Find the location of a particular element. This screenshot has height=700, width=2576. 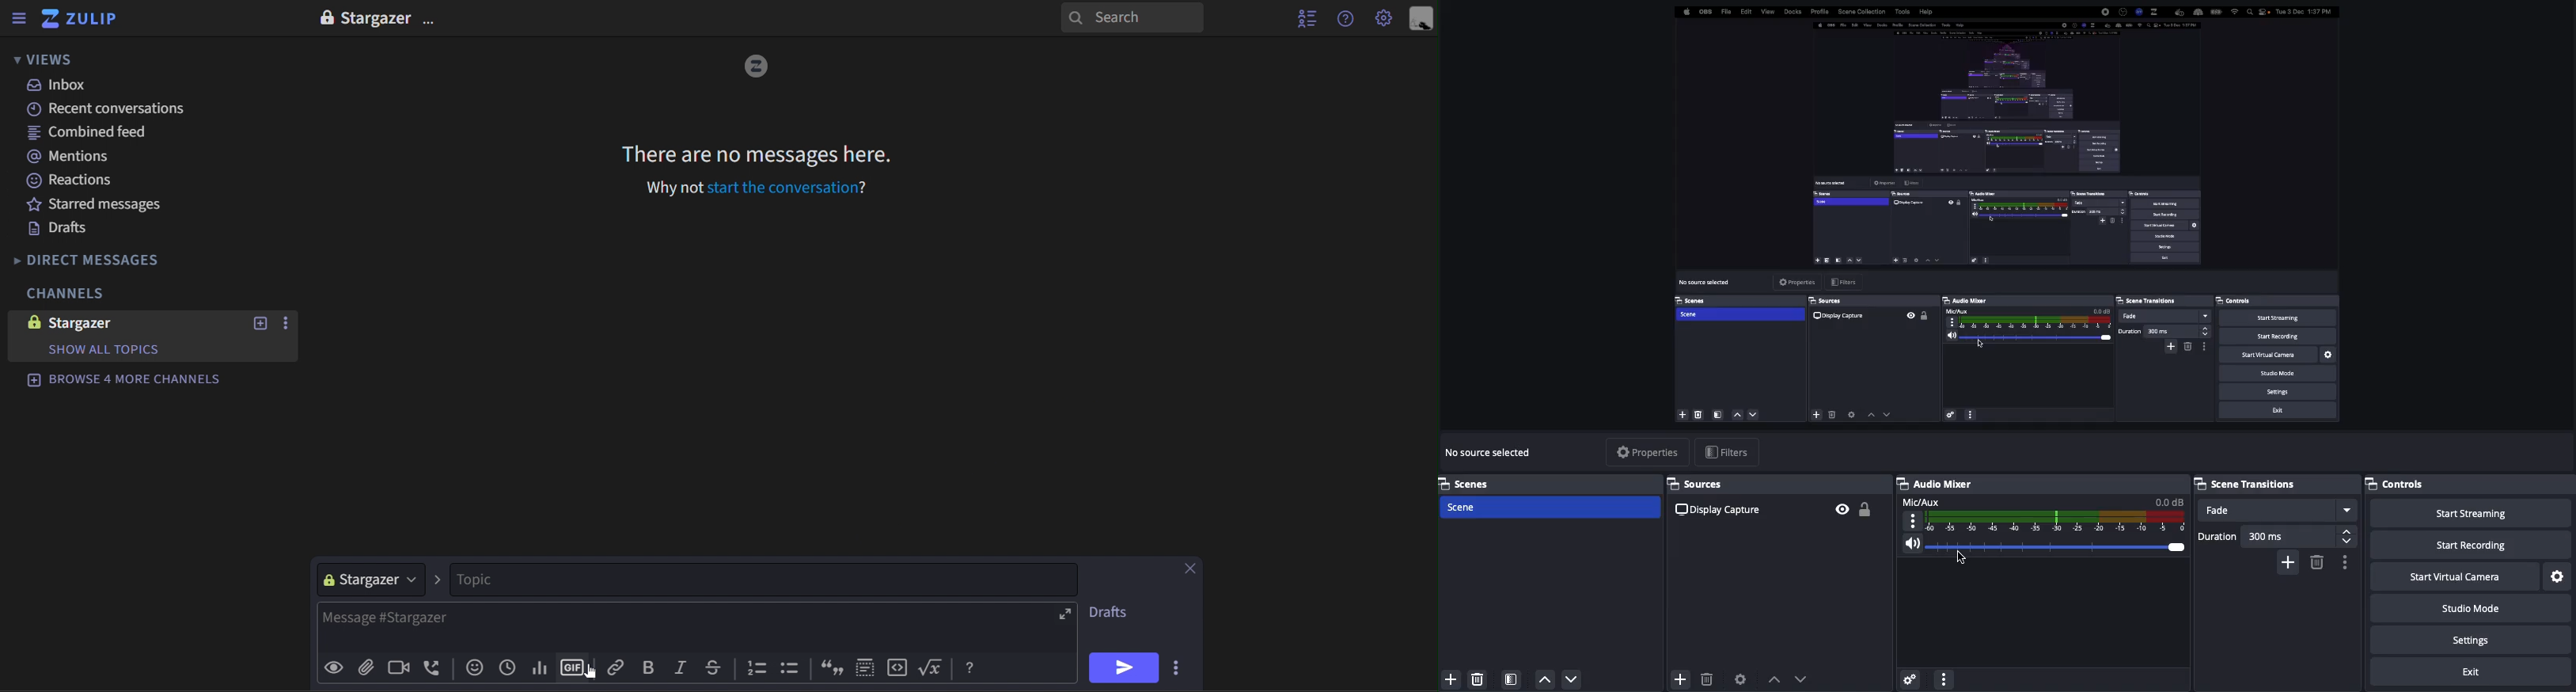

Settings is located at coordinates (1383, 19).